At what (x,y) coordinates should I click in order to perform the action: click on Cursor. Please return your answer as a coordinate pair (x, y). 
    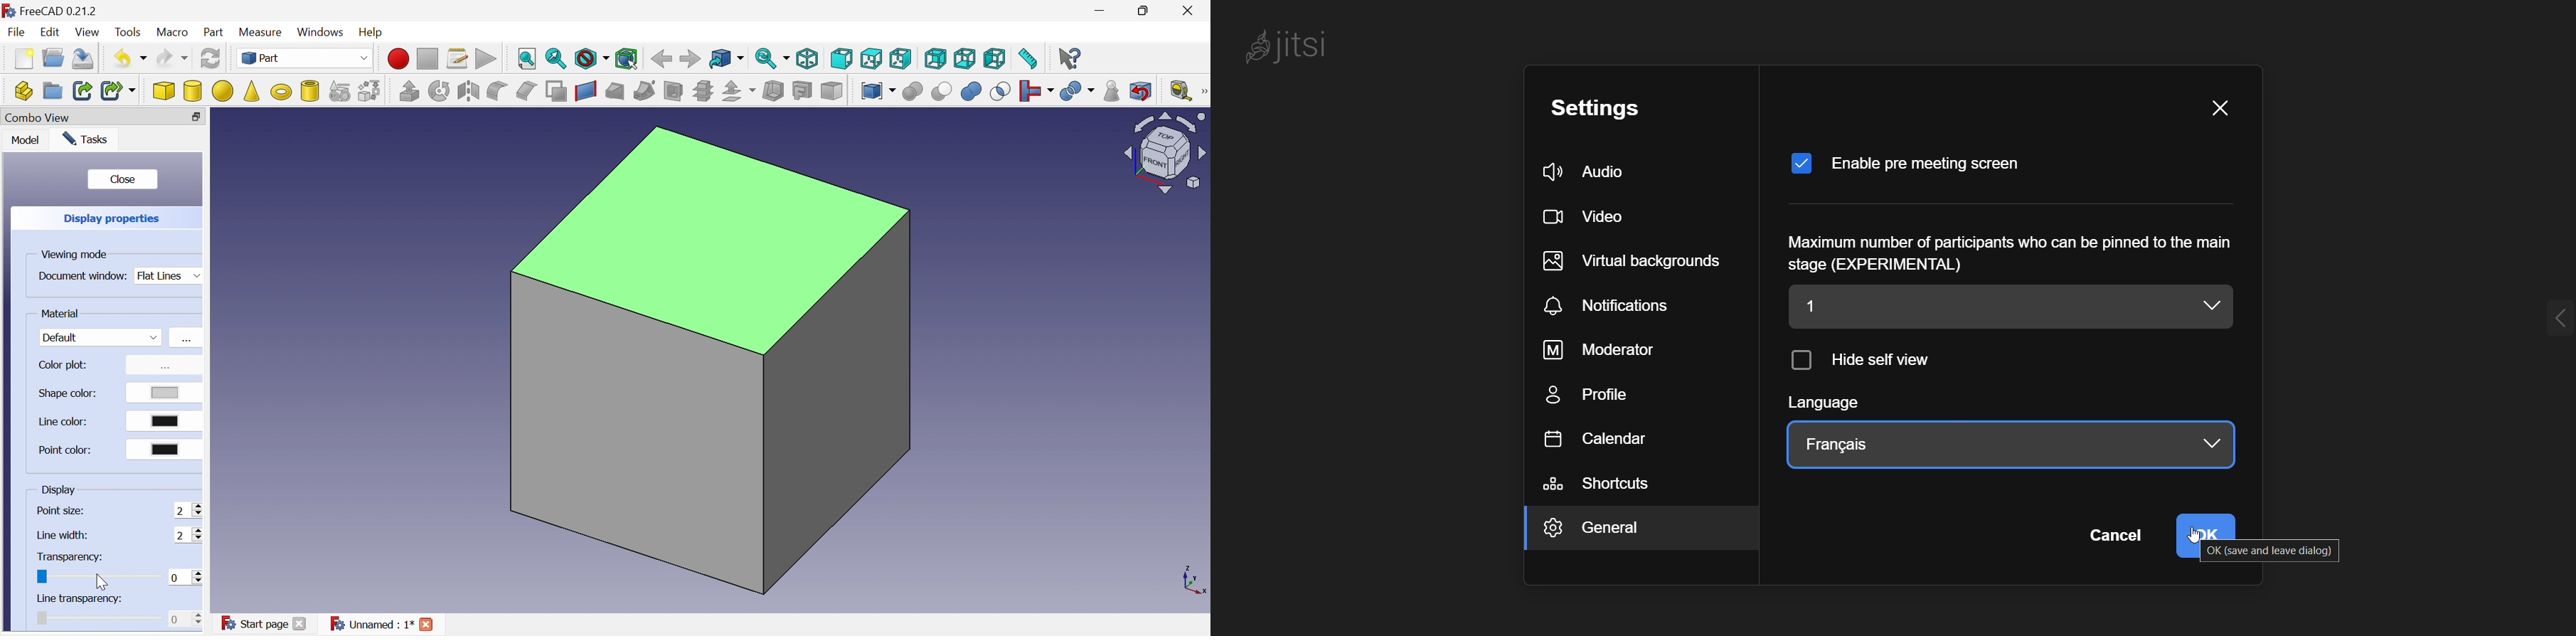
    Looking at the image, I should click on (2189, 542).